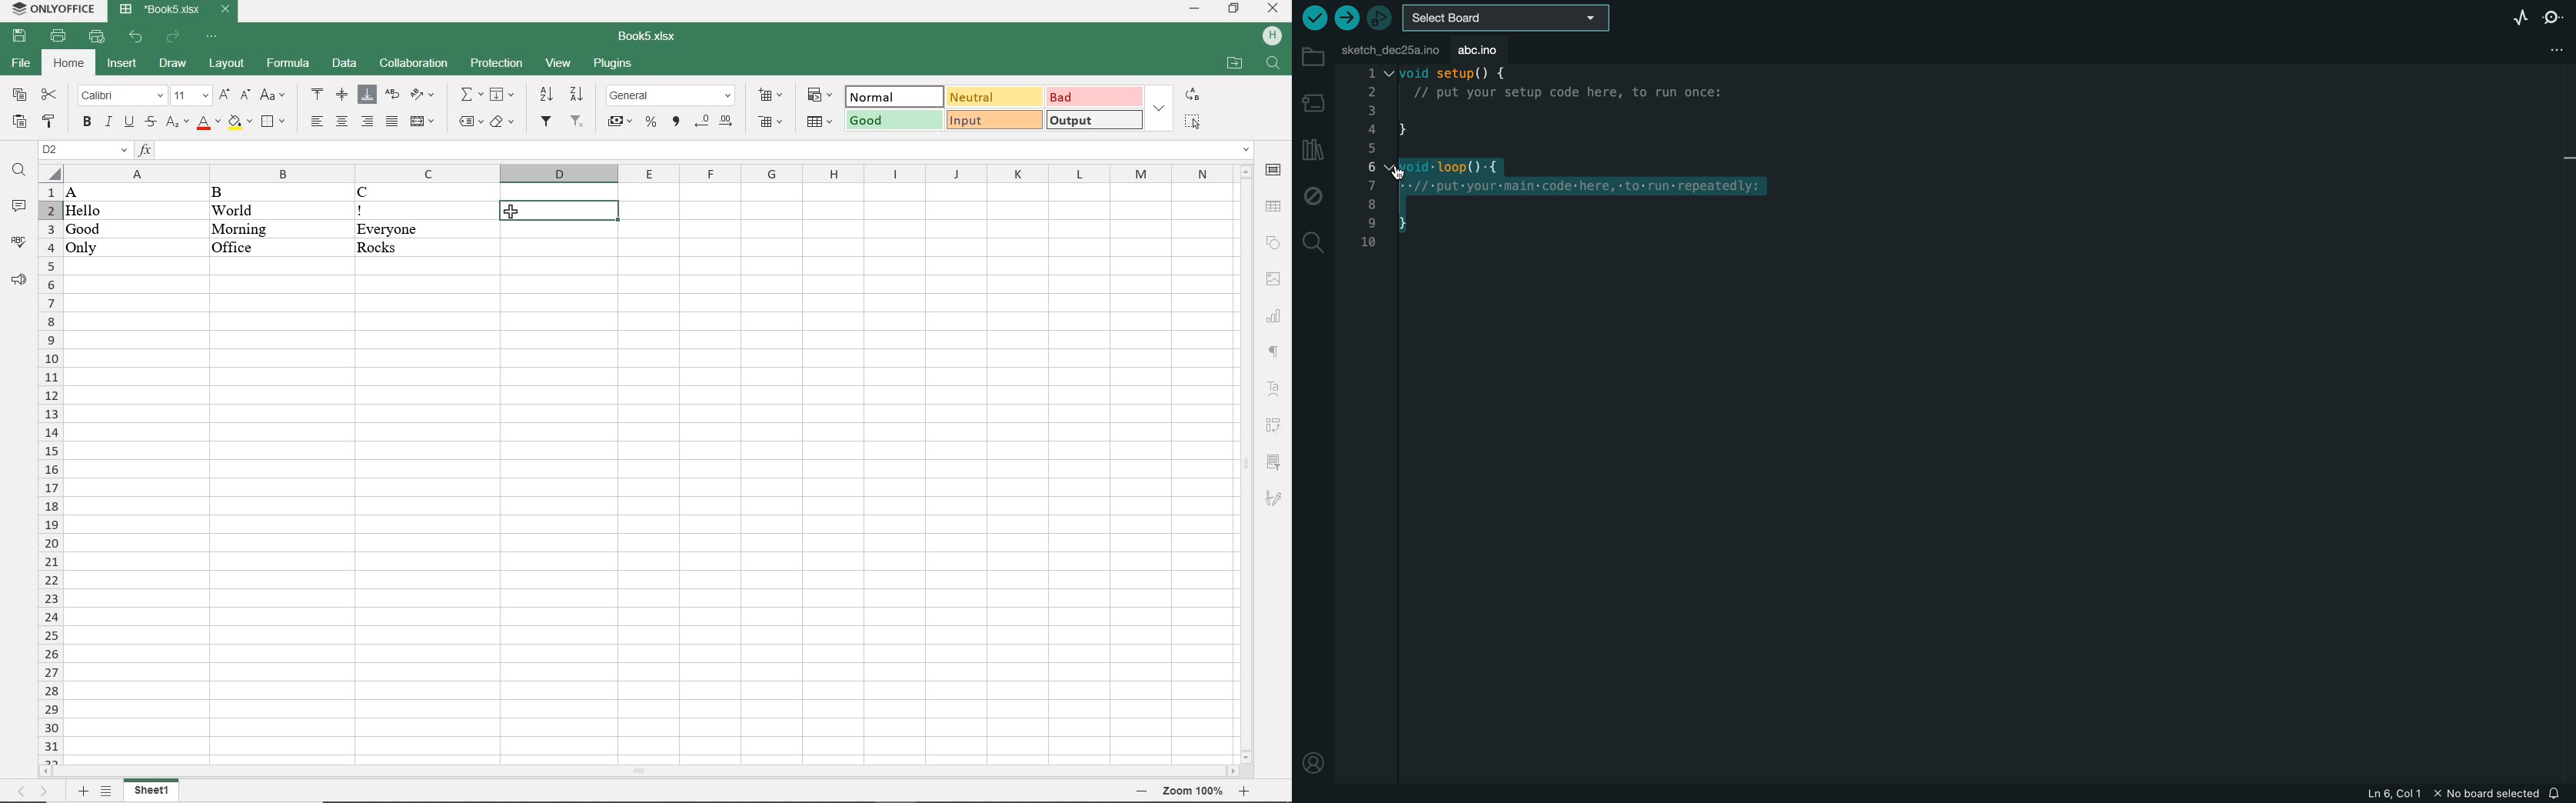  What do you see at coordinates (1246, 791) in the screenshot?
I see `zoom in` at bounding box center [1246, 791].